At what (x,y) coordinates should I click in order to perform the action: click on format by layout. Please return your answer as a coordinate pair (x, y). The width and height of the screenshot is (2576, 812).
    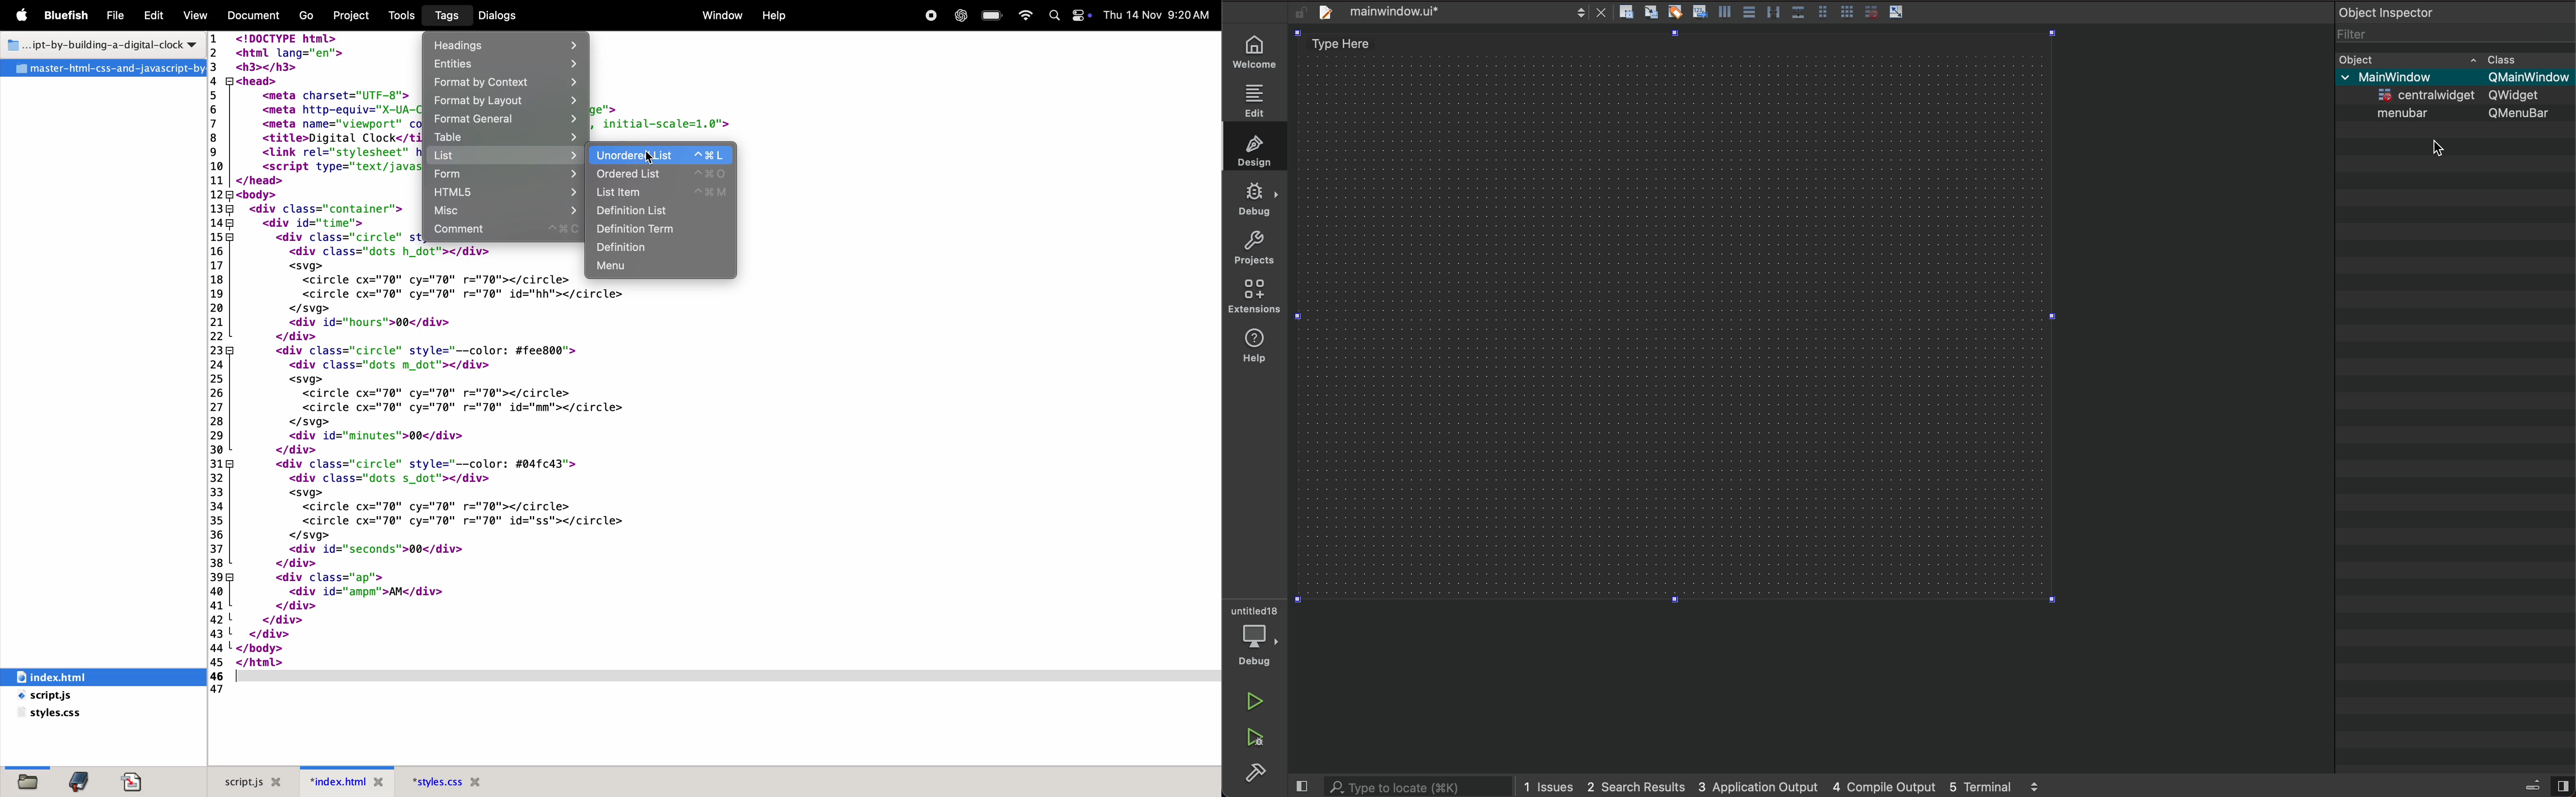
    Looking at the image, I should click on (504, 101).